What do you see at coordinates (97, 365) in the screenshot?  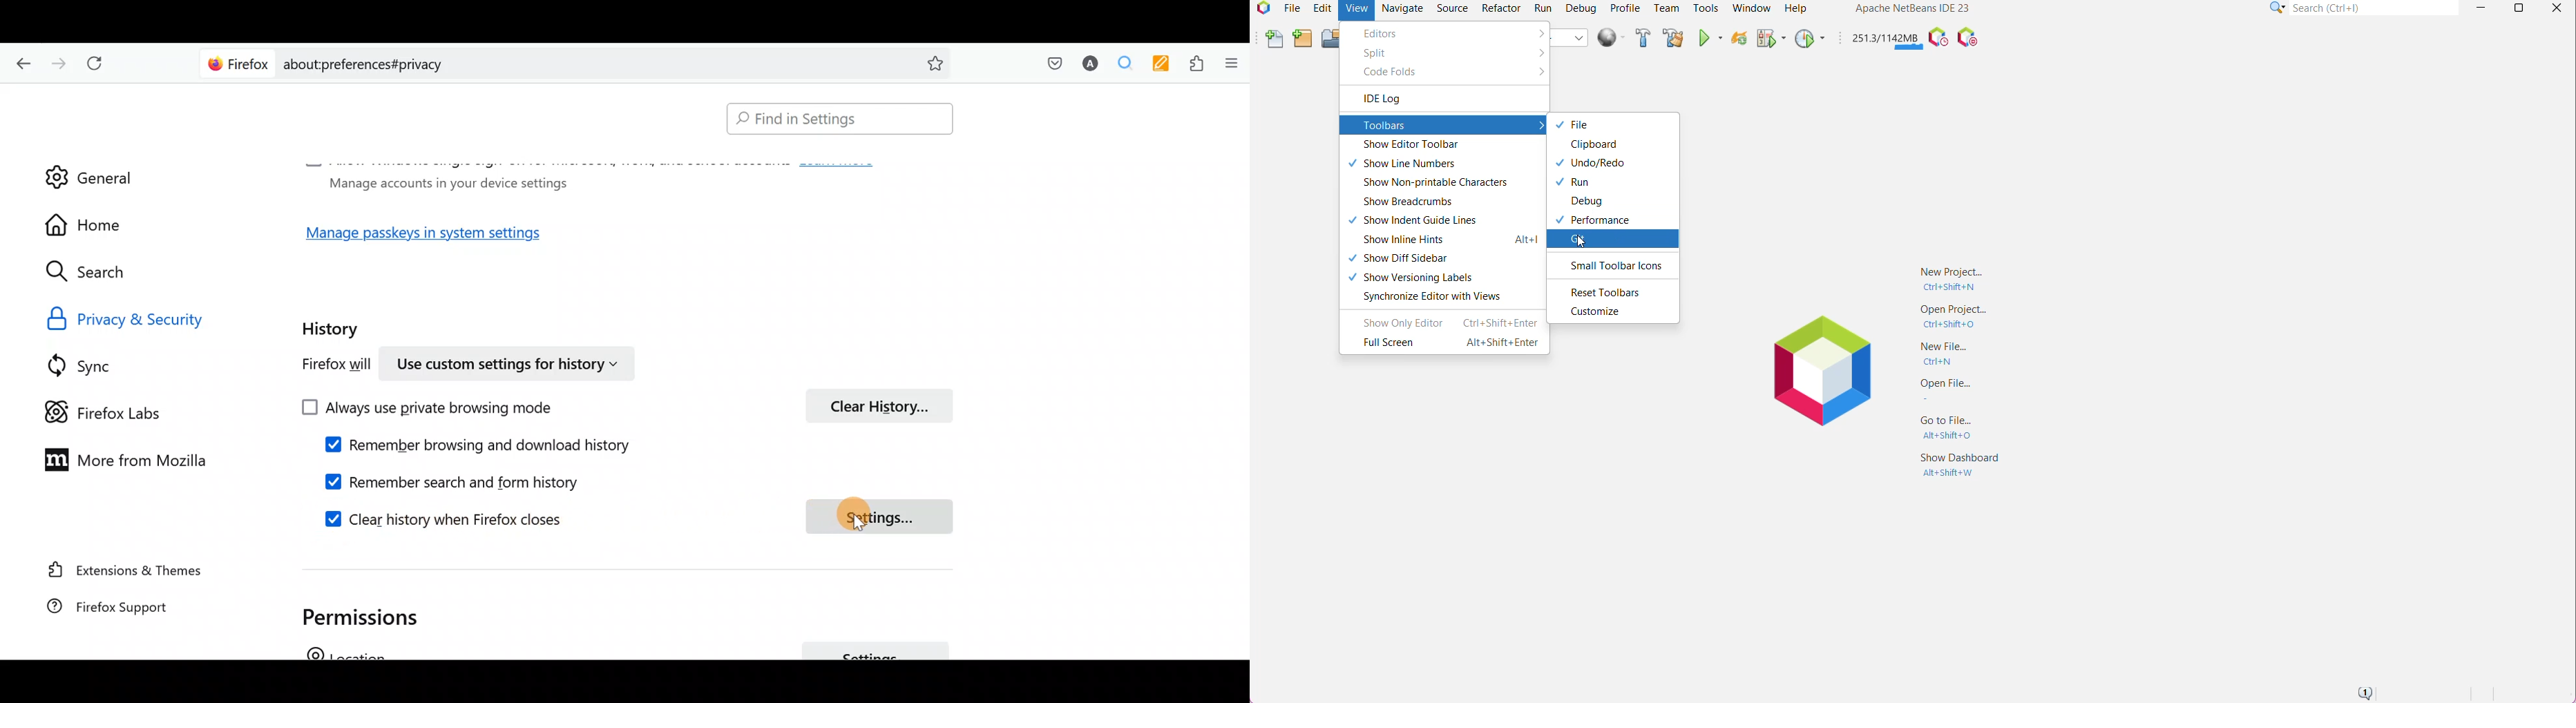 I see `Sync` at bounding box center [97, 365].